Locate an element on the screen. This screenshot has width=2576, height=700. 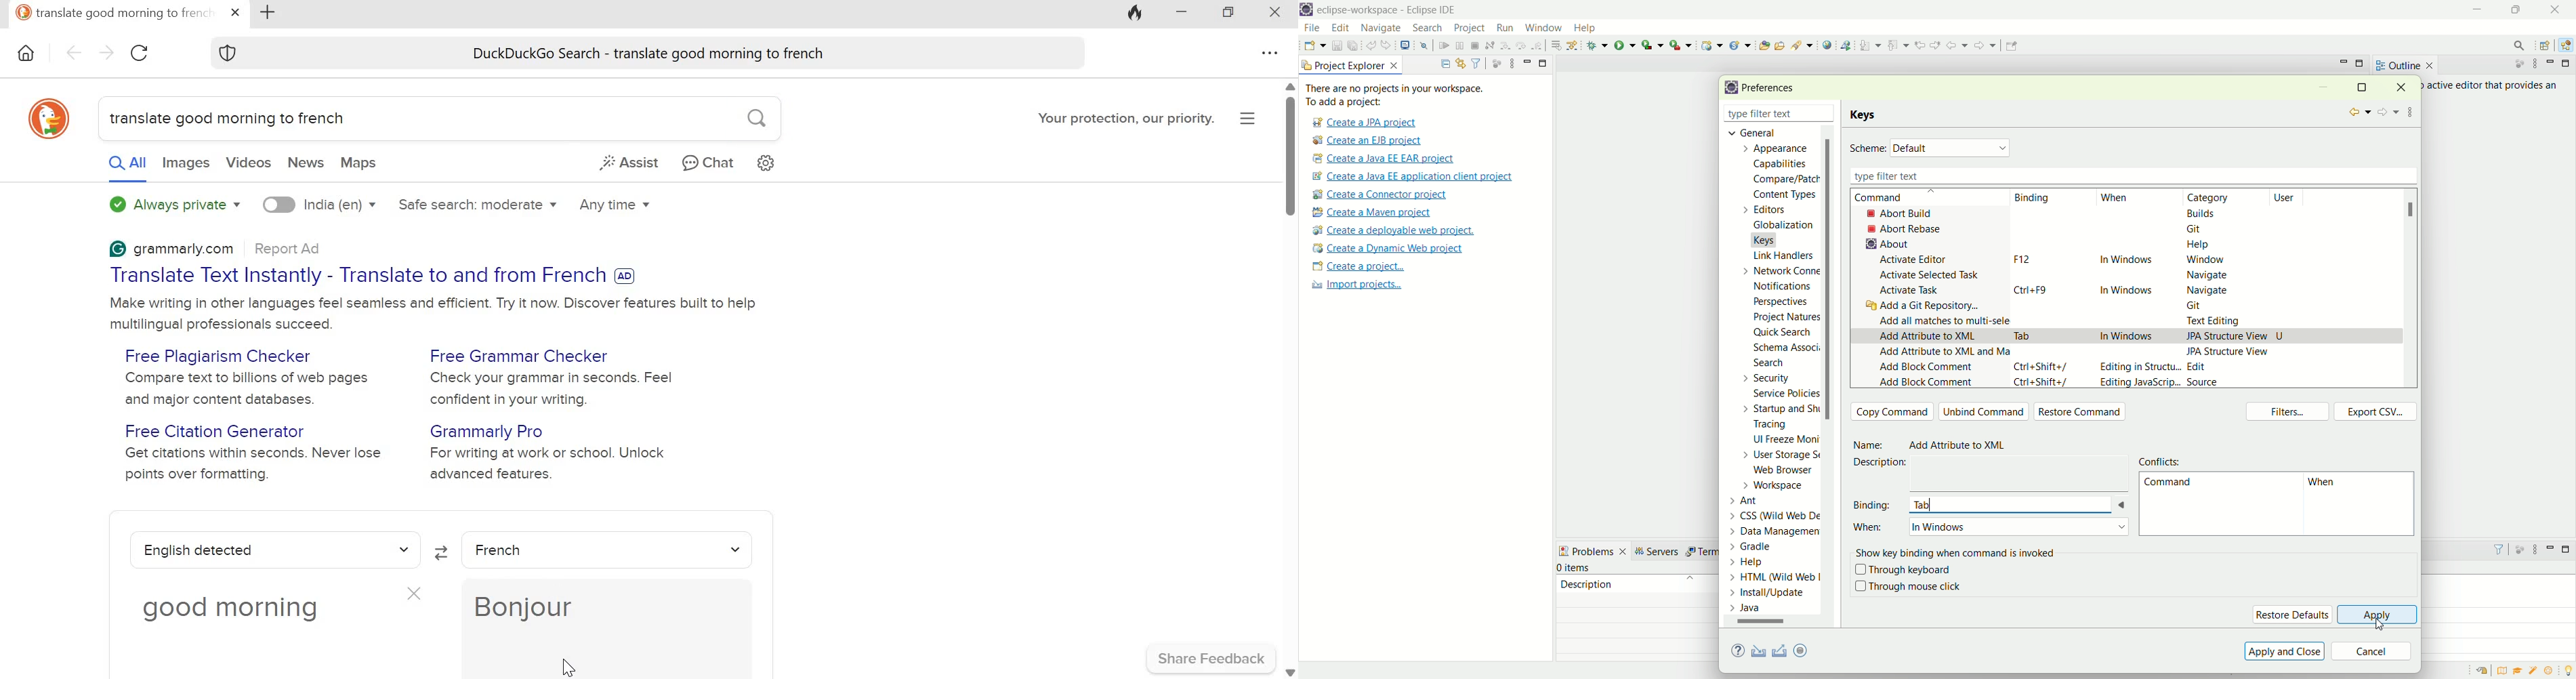
scroll bar is located at coordinates (1287, 379).